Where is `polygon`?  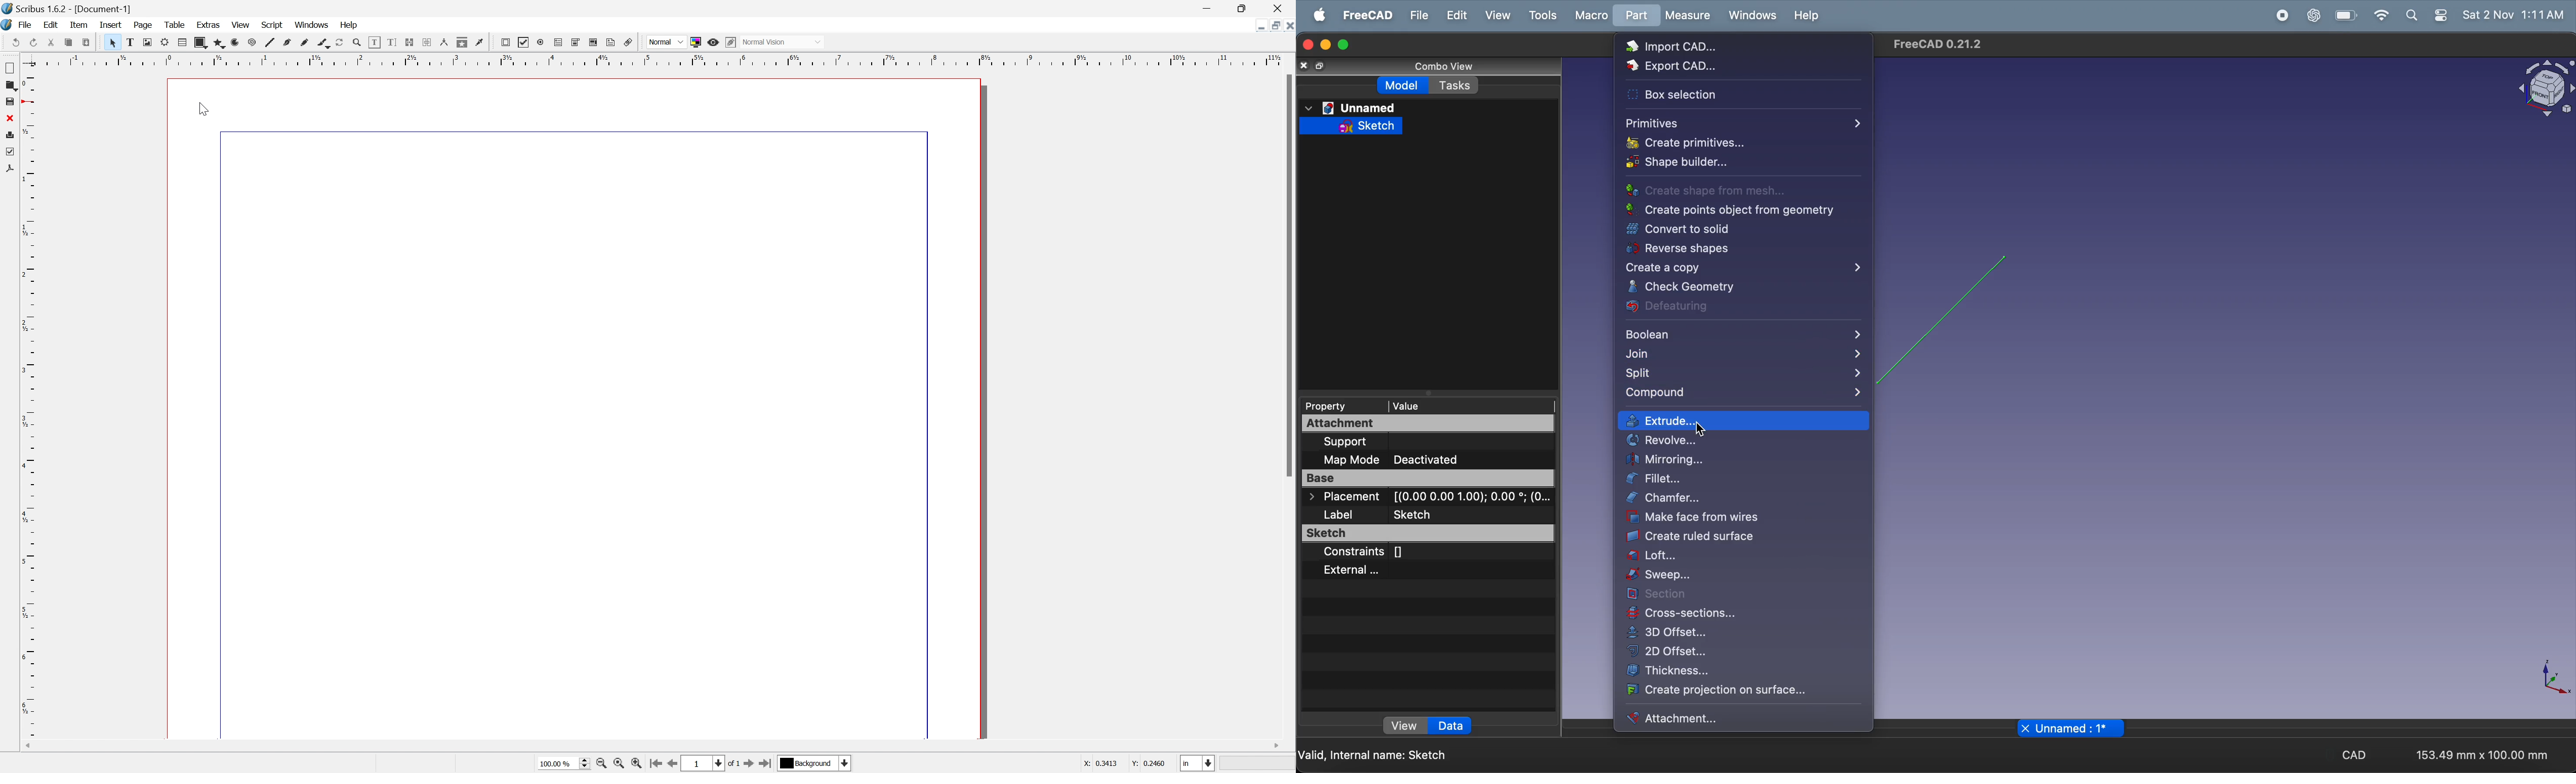
polygon is located at coordinates (338, 43).